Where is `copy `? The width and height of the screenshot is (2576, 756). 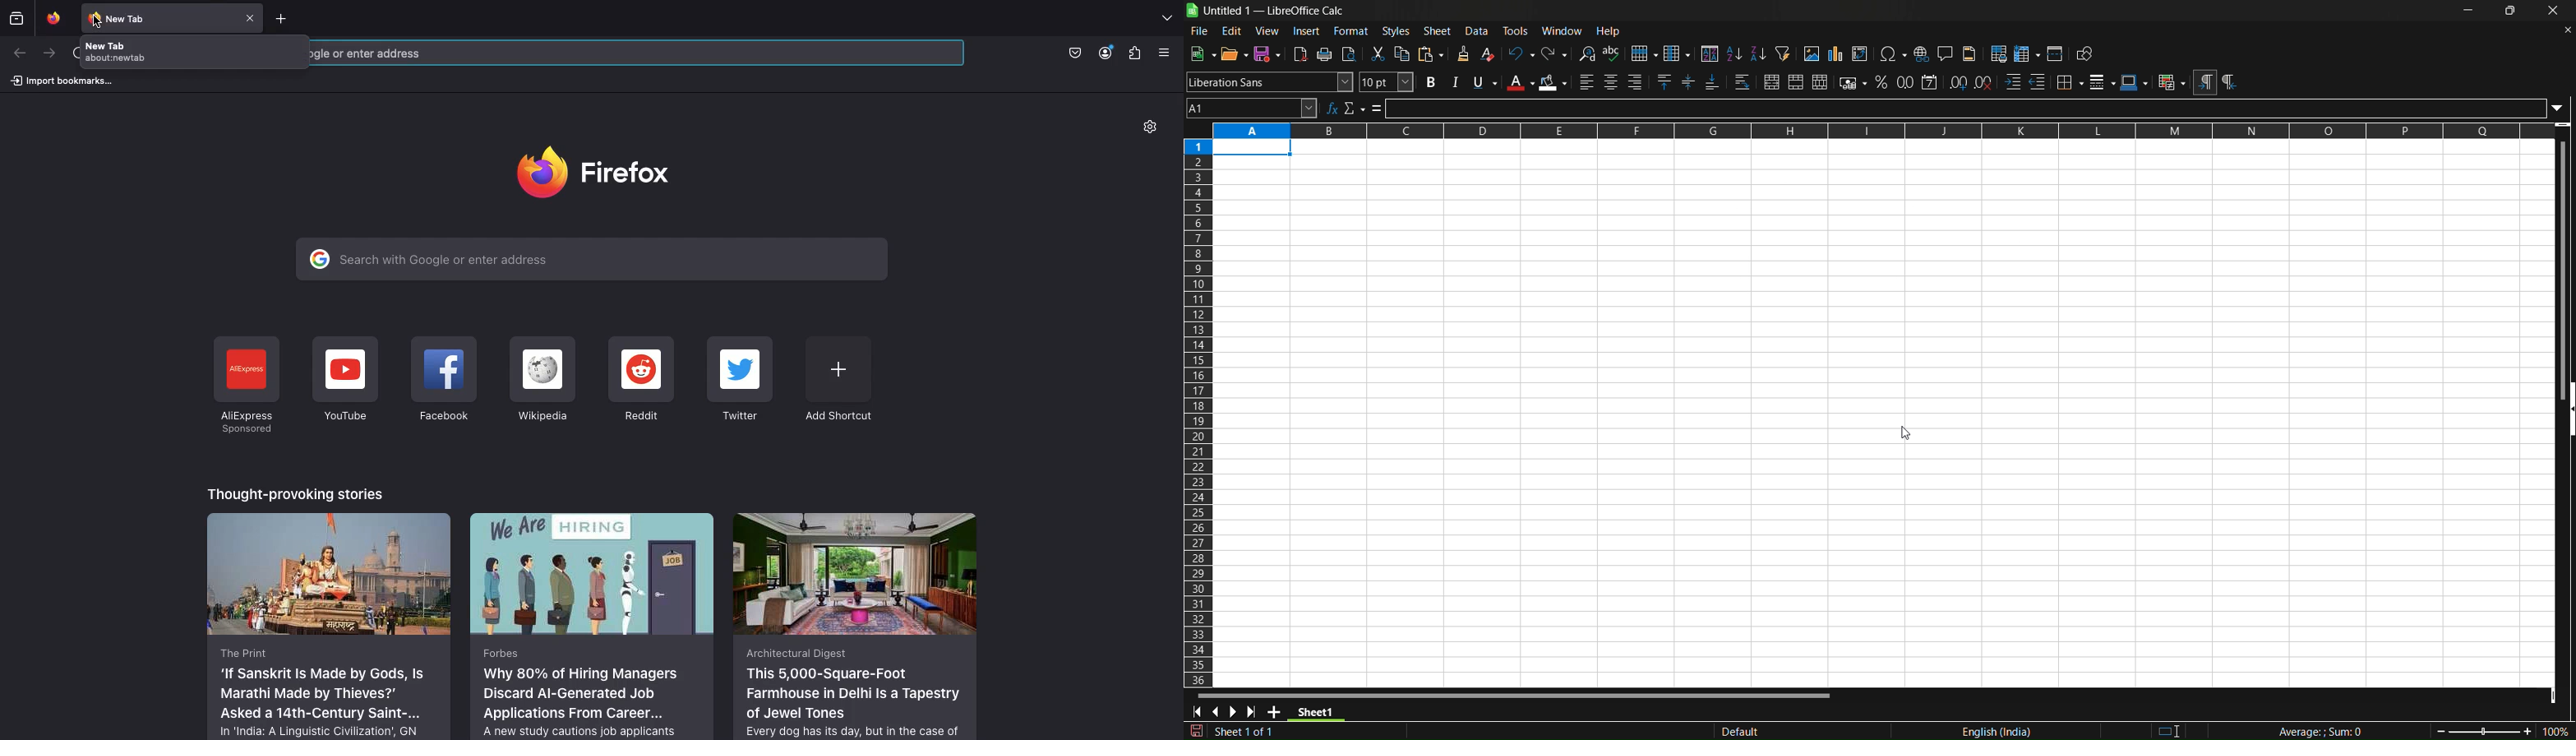 copy  is located at coordinates (1404, 54).